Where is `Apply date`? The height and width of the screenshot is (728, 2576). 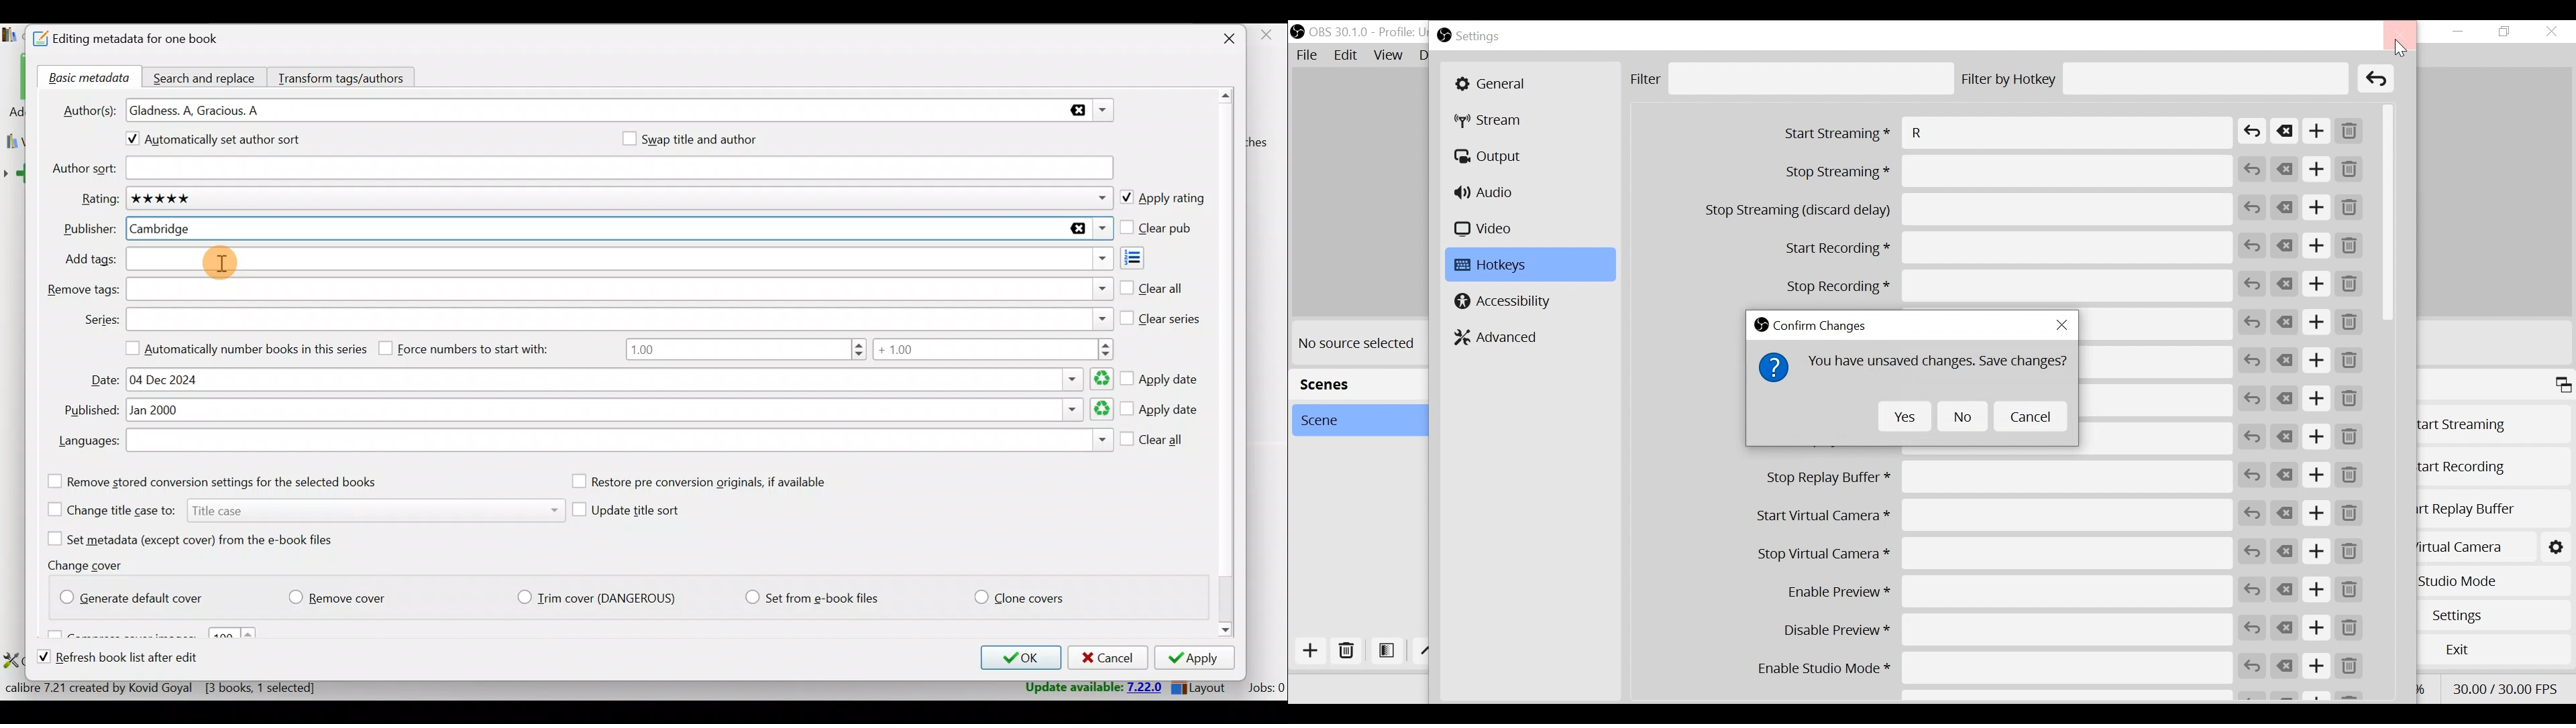
Apply date is located at coordinates (1162, 375).